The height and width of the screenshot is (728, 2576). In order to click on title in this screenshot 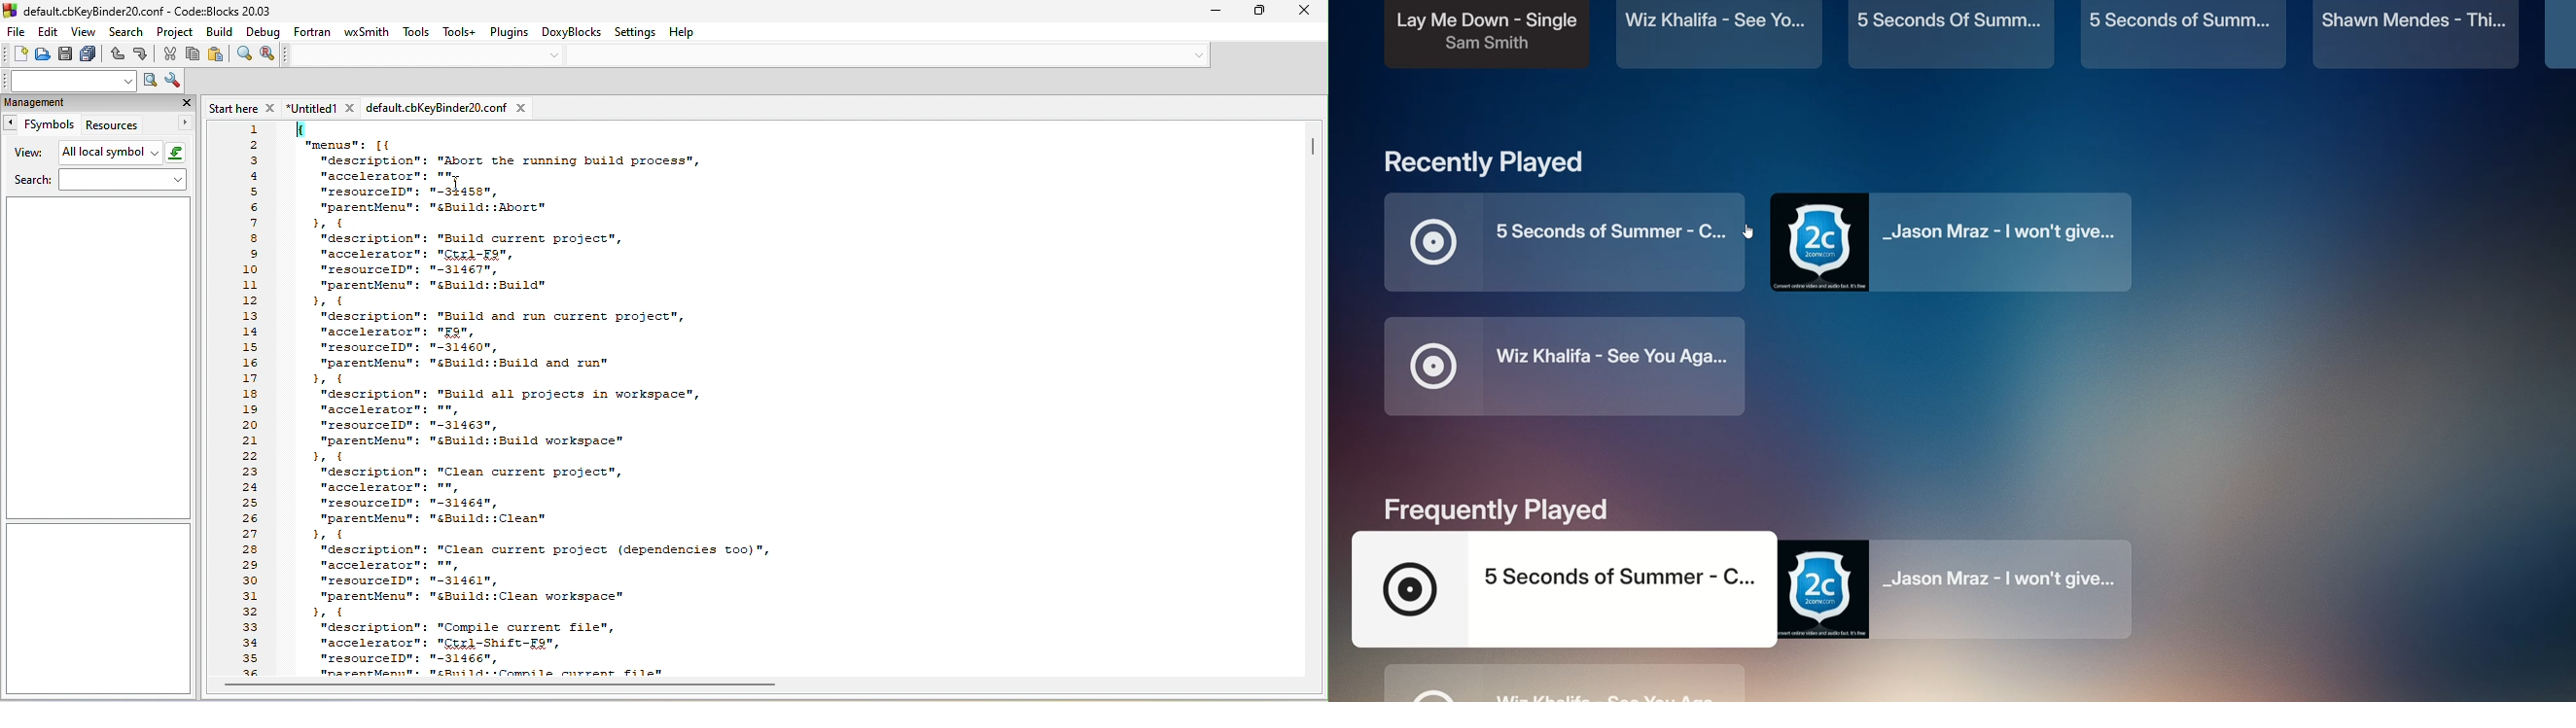, I will do `click(139, 10)`.